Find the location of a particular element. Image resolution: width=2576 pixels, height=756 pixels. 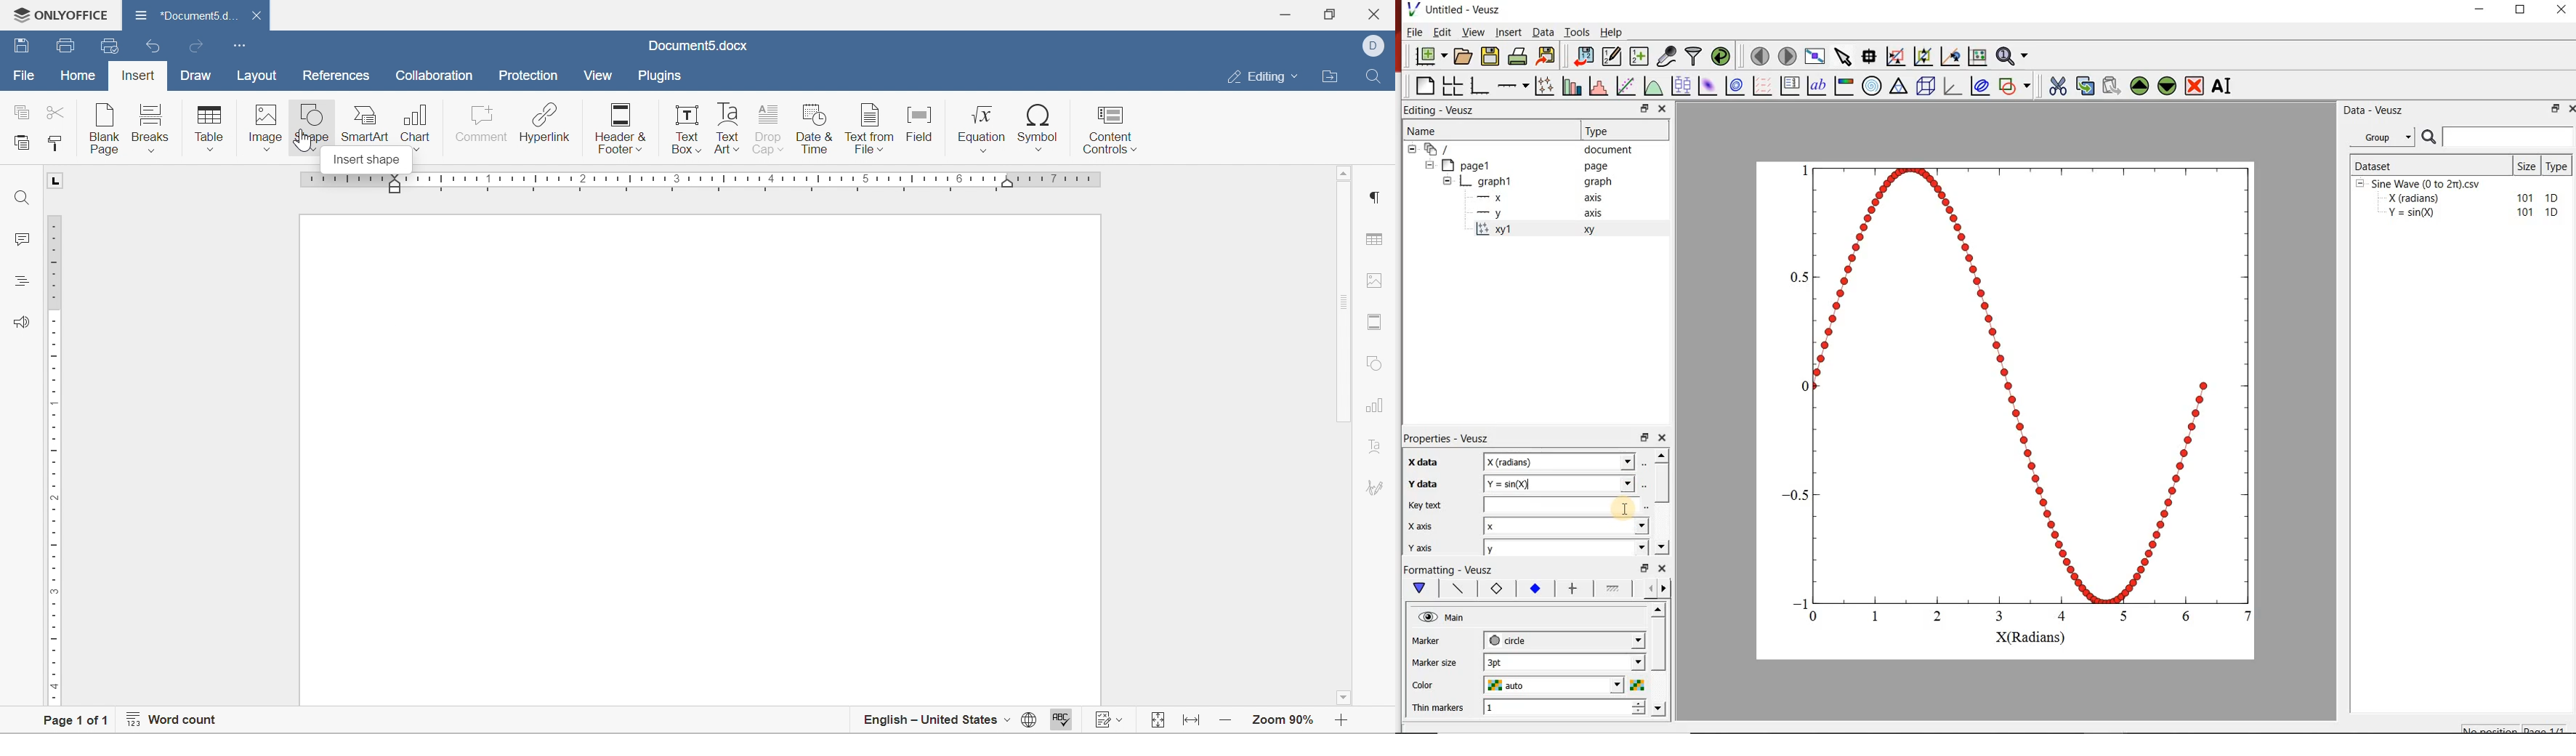

view is located at coordinates (597, 78).